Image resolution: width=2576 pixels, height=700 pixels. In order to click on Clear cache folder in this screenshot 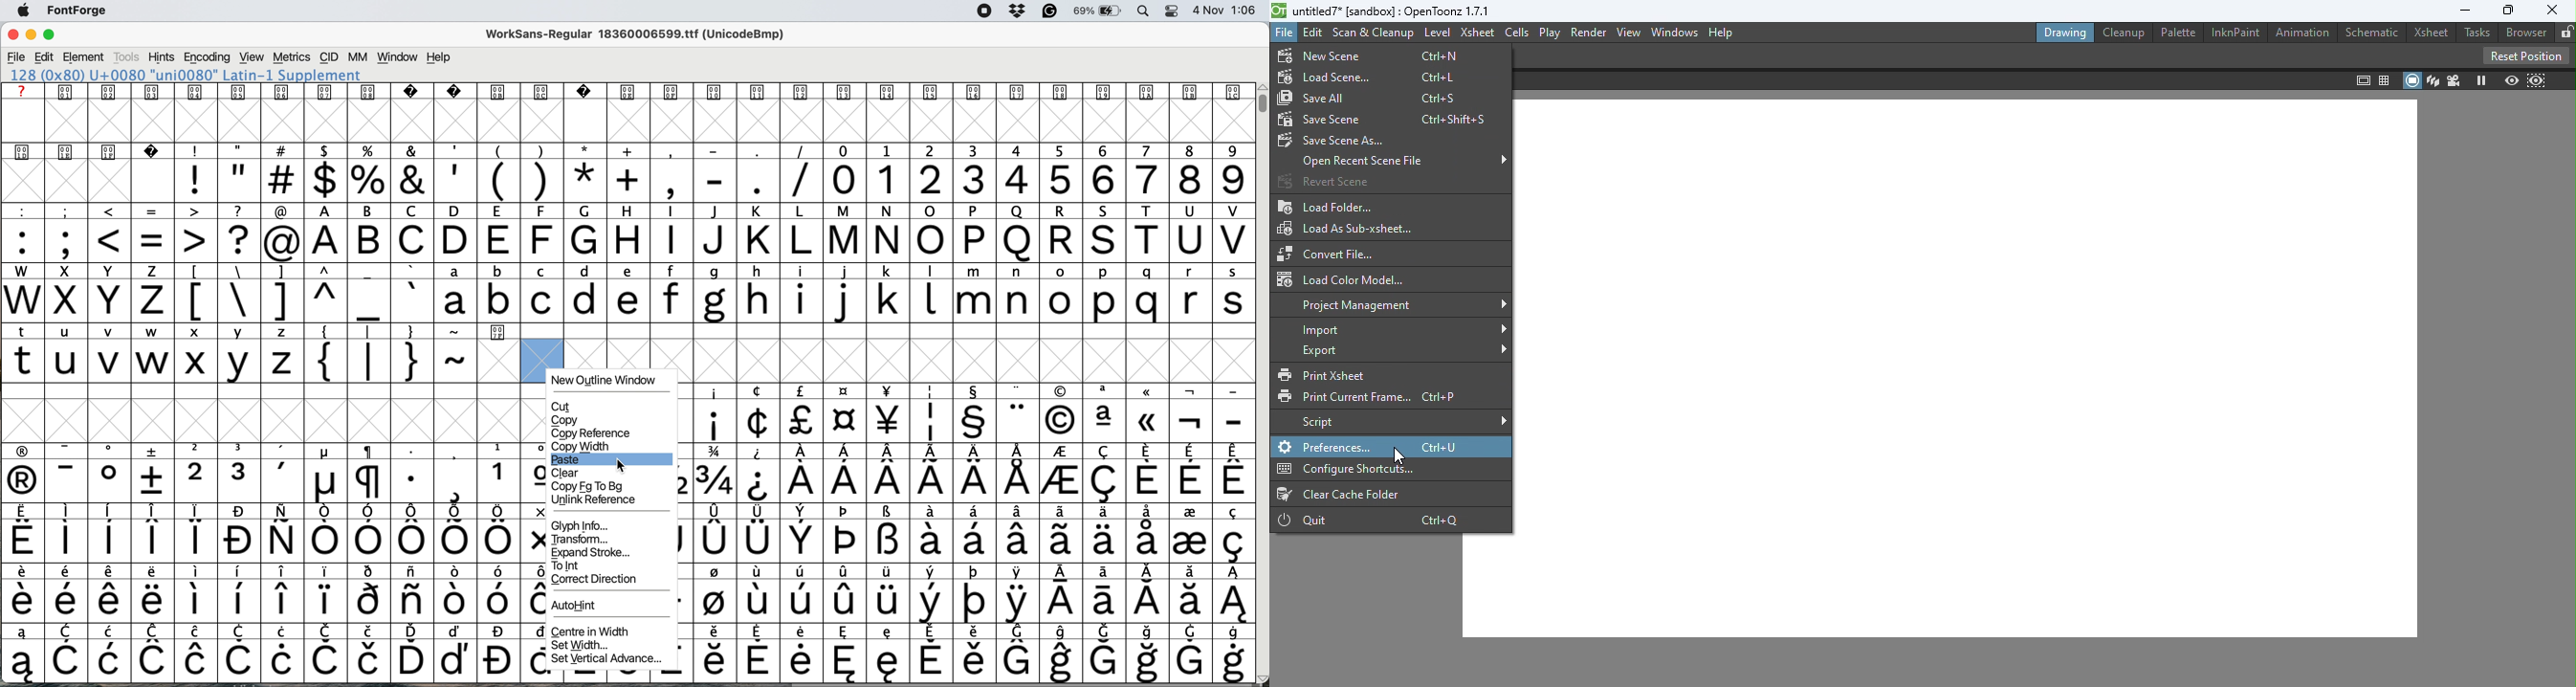, I will do `click(1346, 495)`.